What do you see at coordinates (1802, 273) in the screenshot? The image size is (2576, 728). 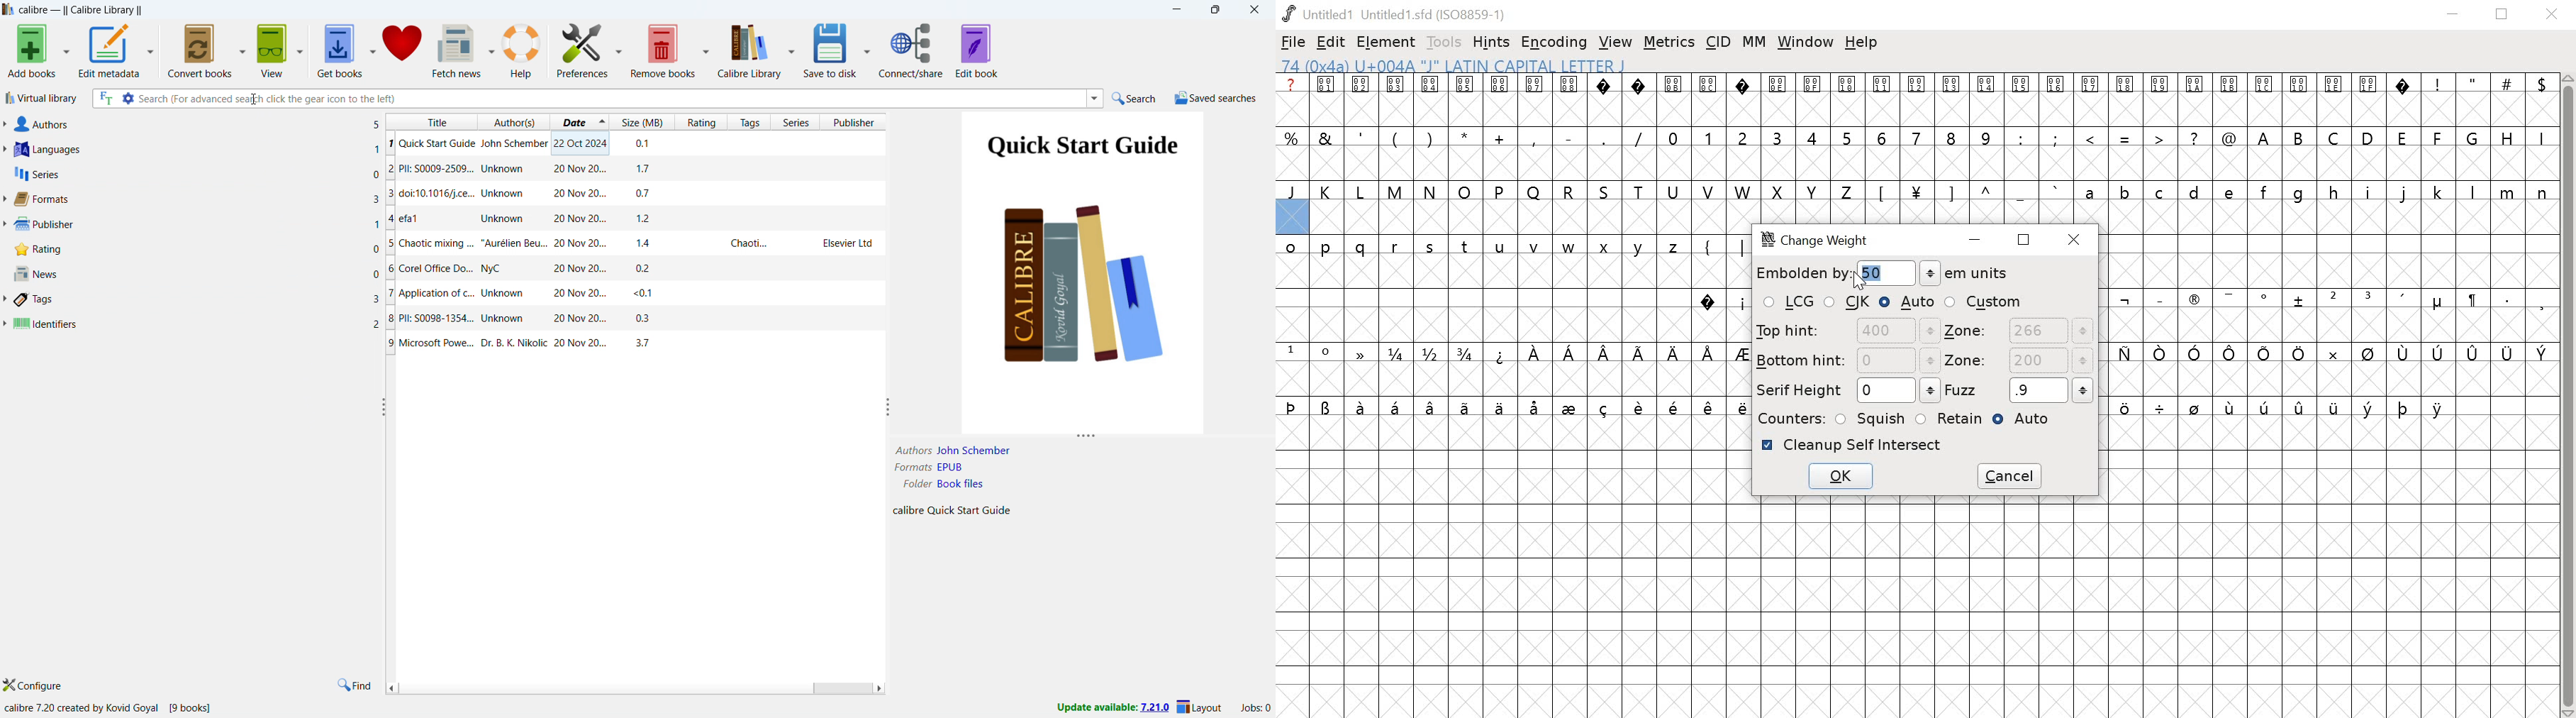 I see `embolden by` at bounding box center [1802, 273].